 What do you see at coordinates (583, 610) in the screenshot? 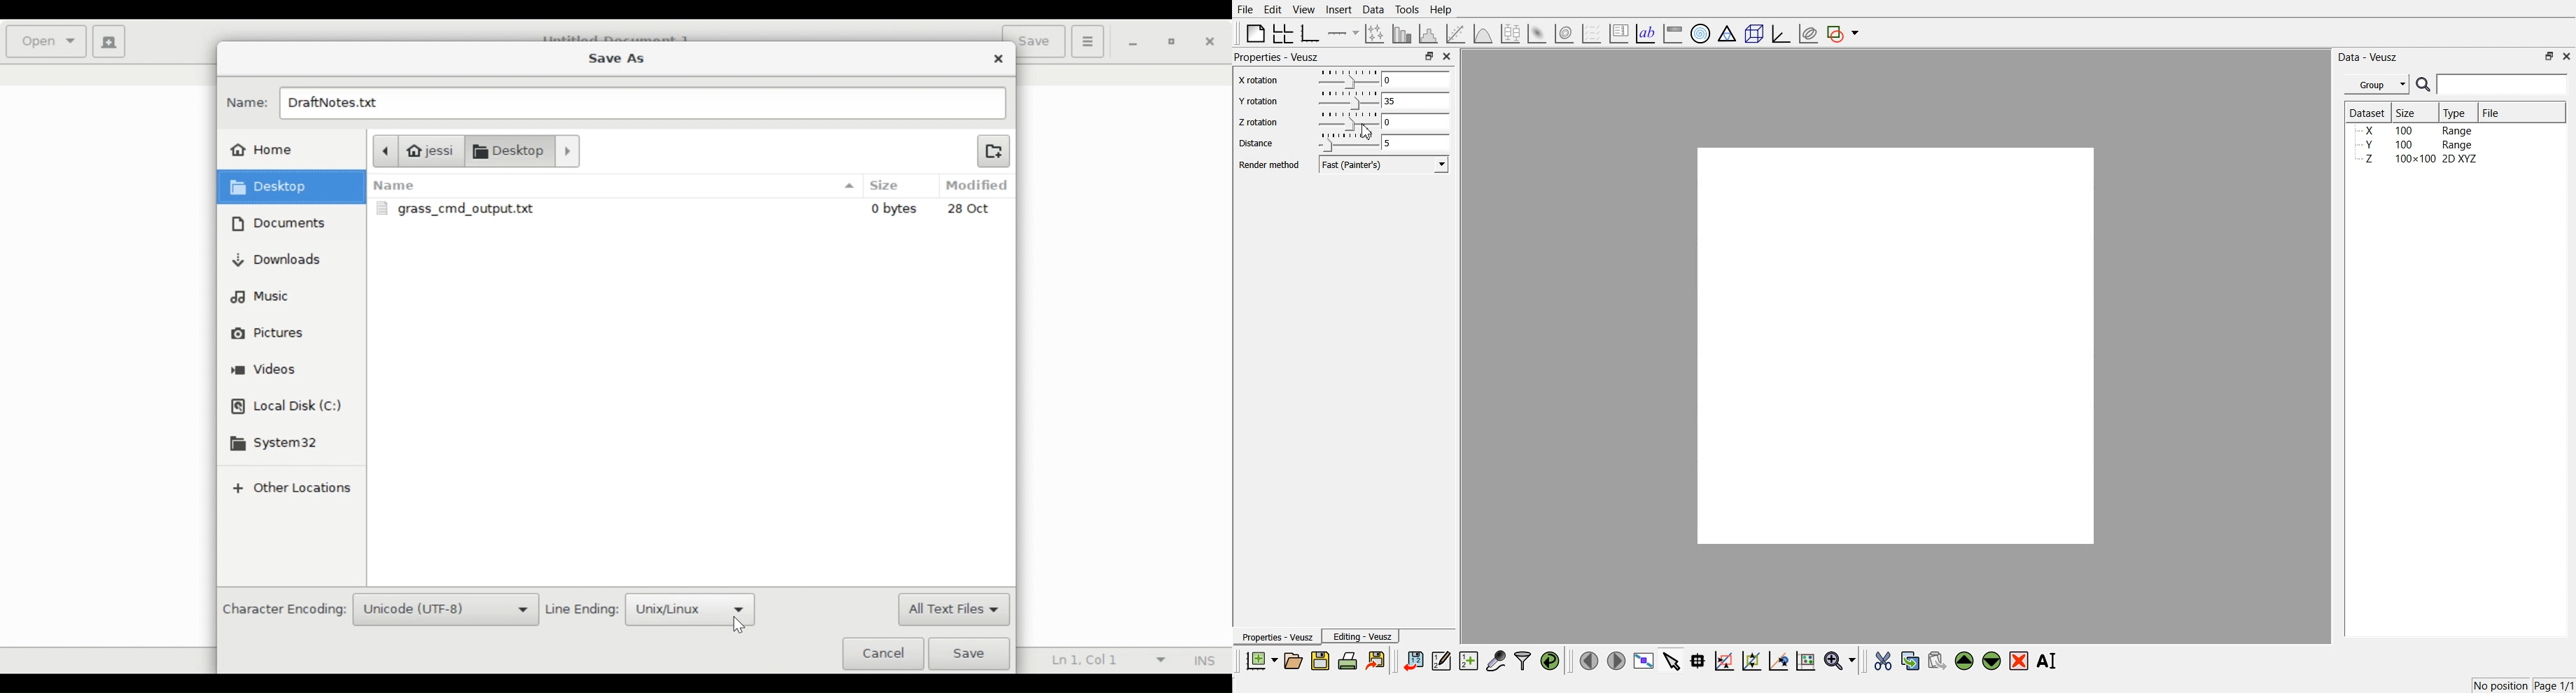
I see `Line Ending` at bounding box center [583, 610].